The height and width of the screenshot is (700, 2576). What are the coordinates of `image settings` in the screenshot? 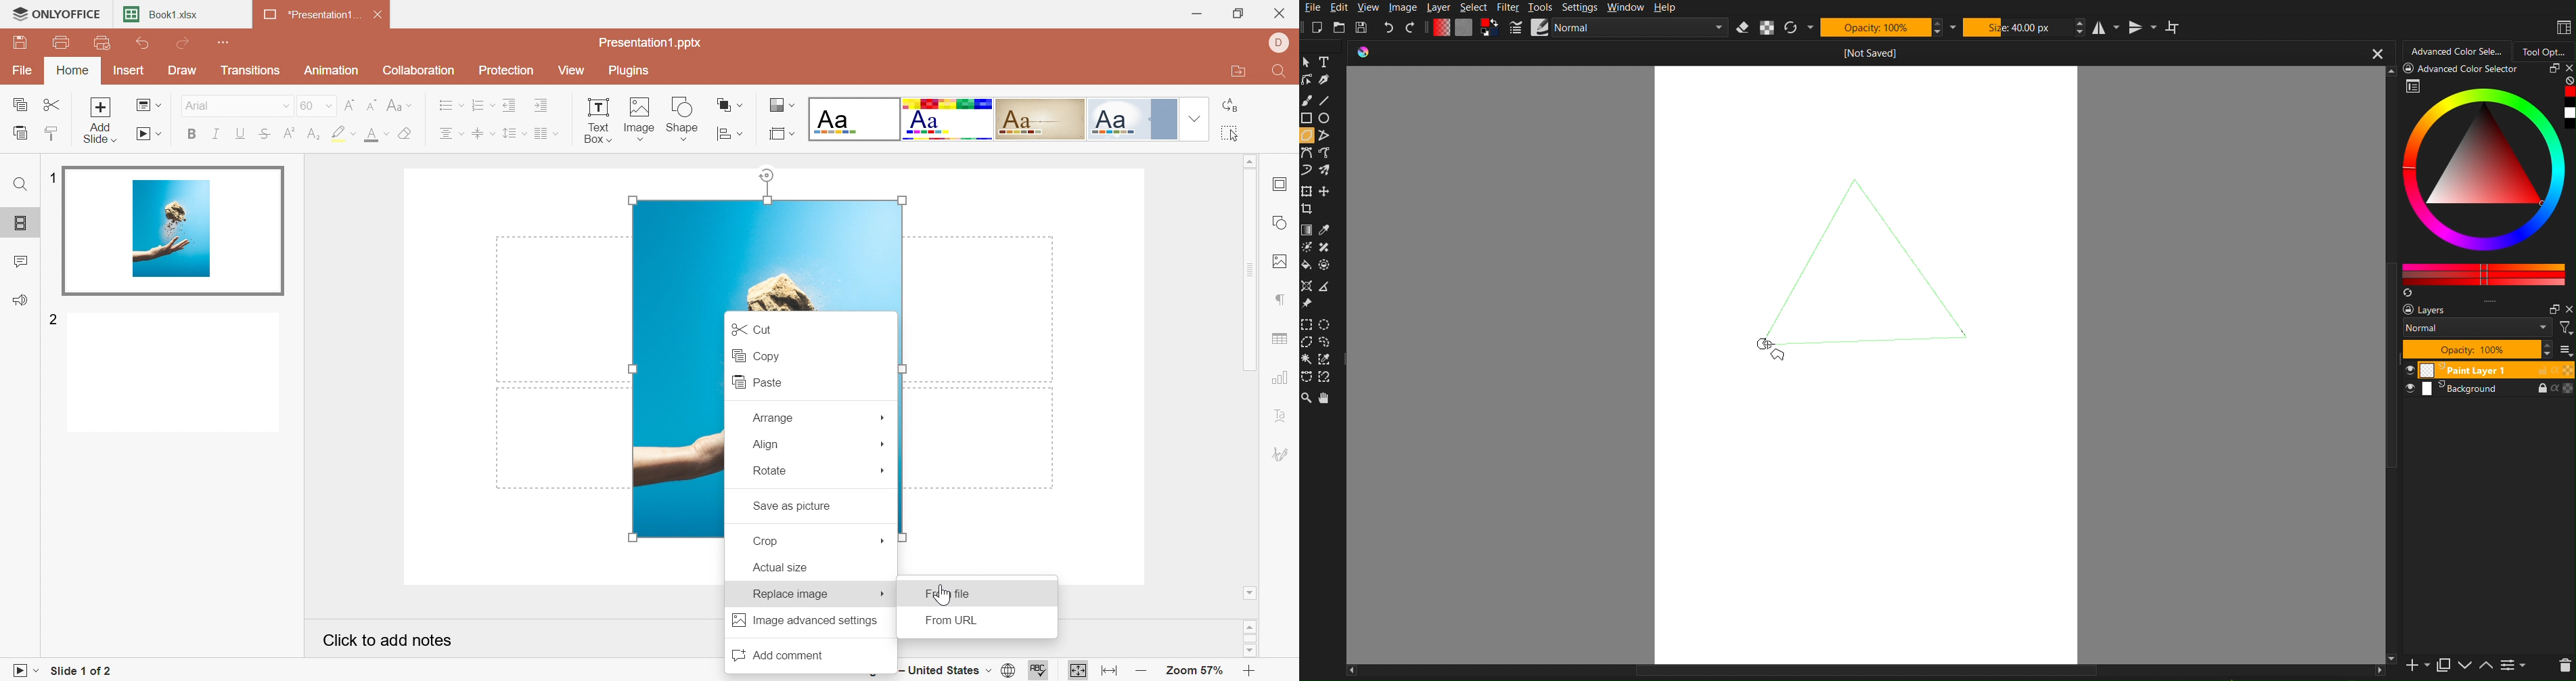 It's located at (1284, 262).